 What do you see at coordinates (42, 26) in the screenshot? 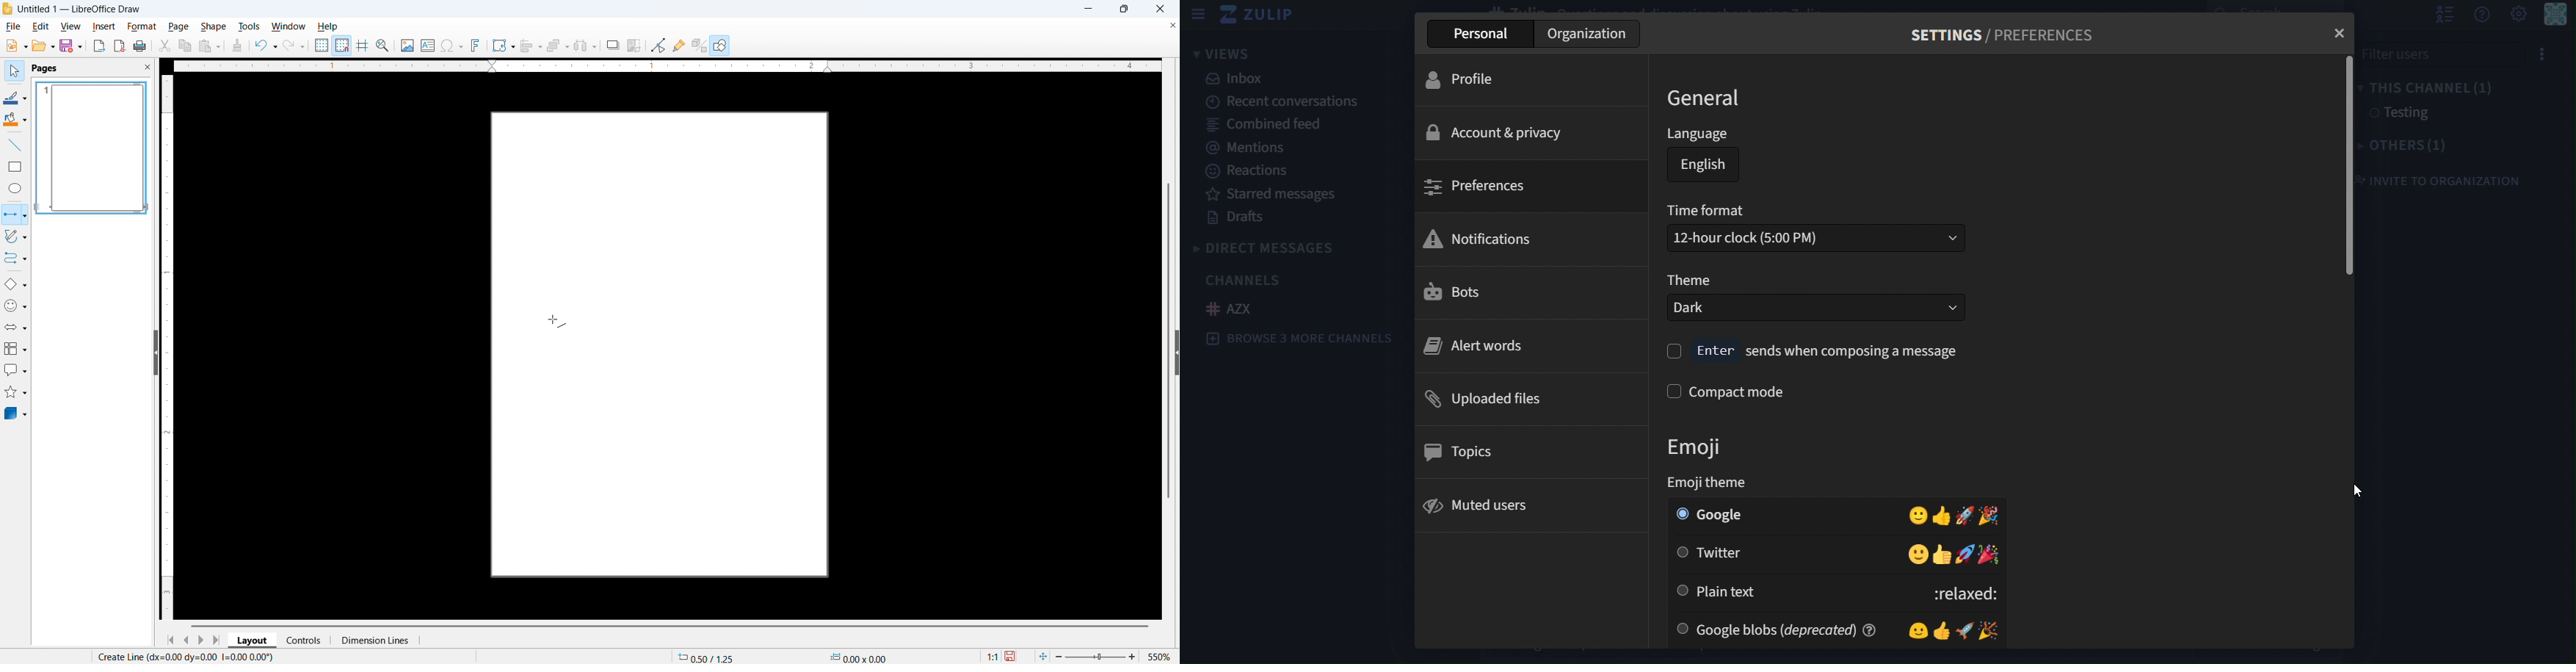
I see `Edit ` at bounding box center [42, 26].